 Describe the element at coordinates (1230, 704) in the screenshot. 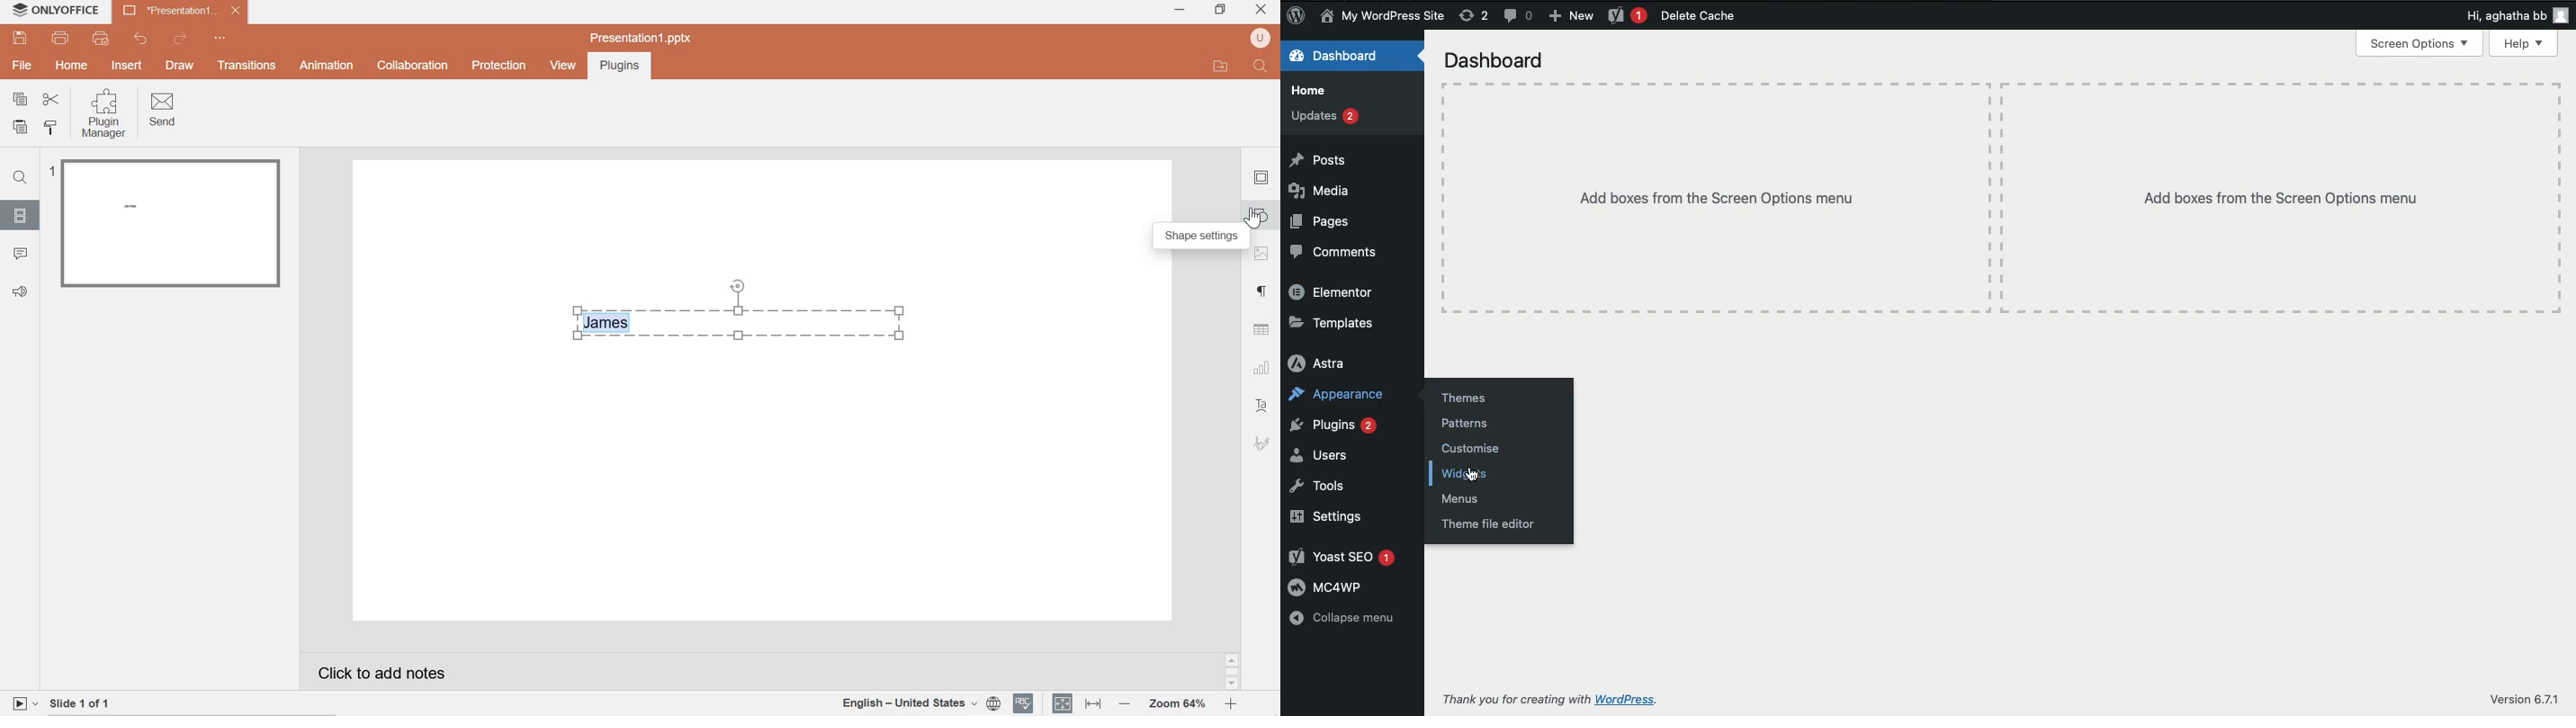

I see `zoom in` at that location.